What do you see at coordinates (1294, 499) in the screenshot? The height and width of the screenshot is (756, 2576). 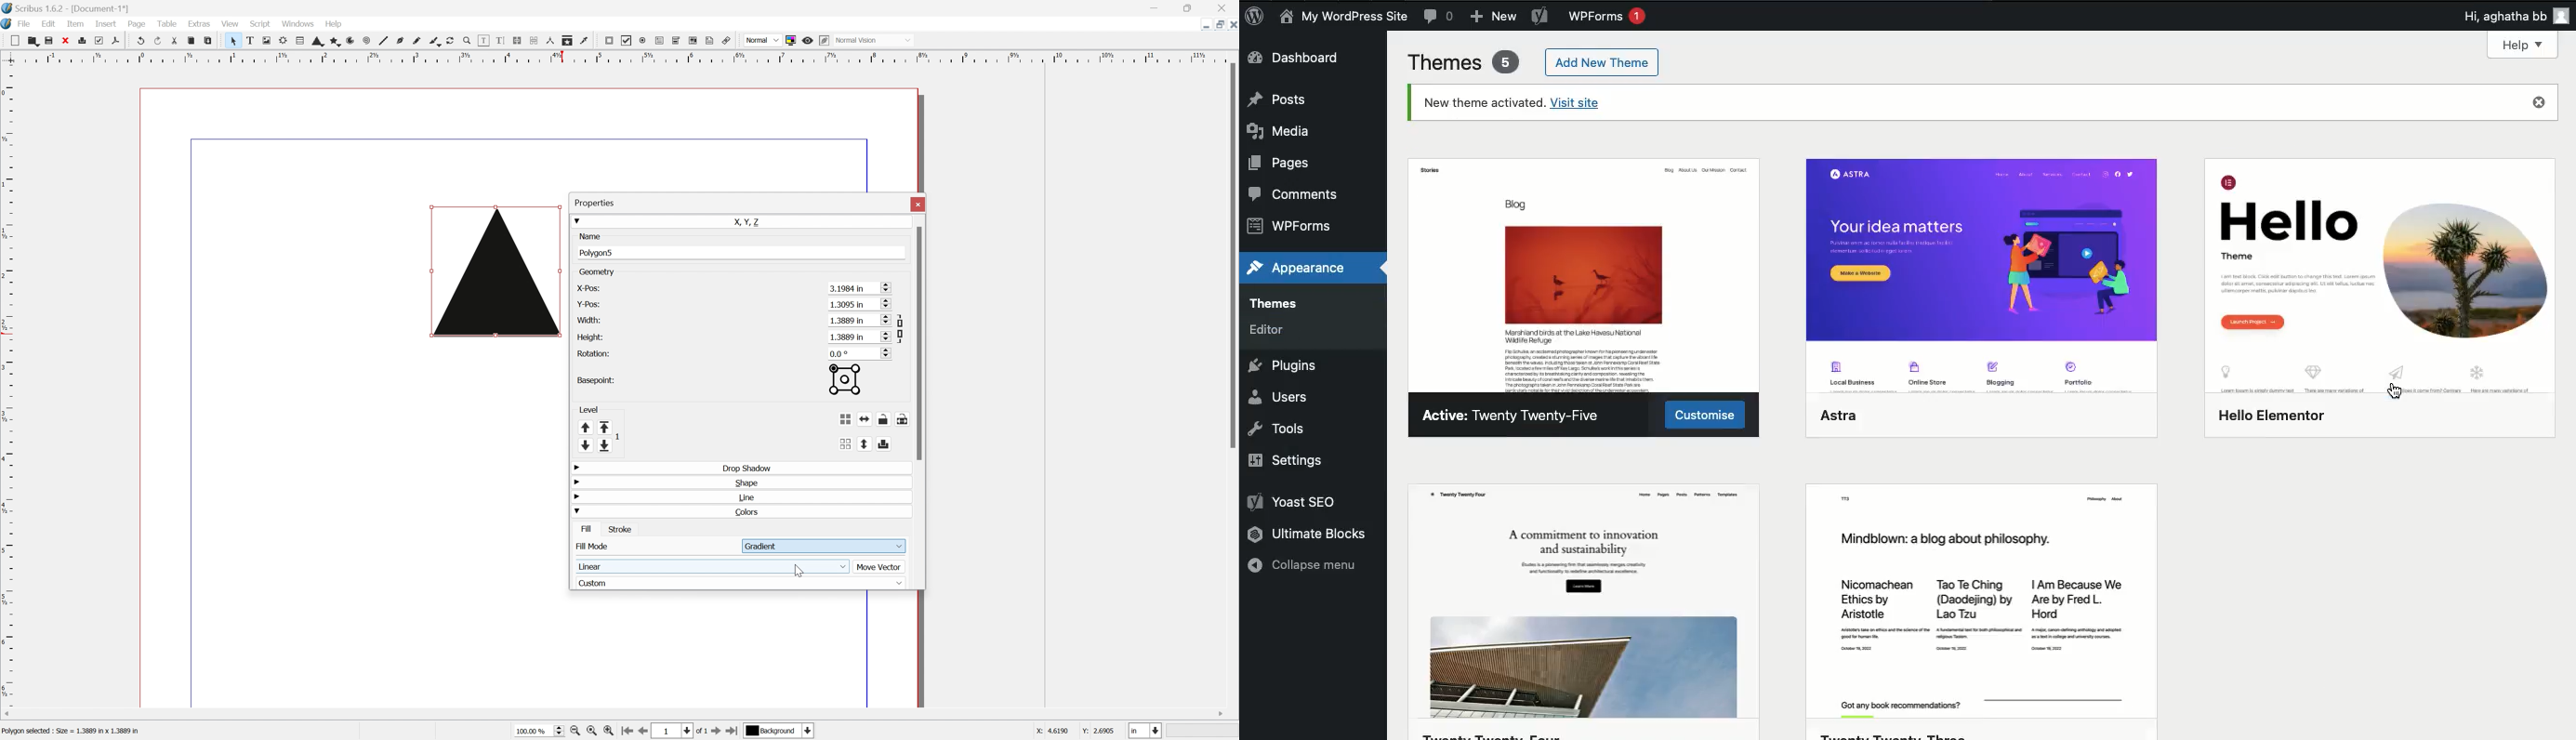 I see `Yoast SEO` at bounding box center [1294, 499].